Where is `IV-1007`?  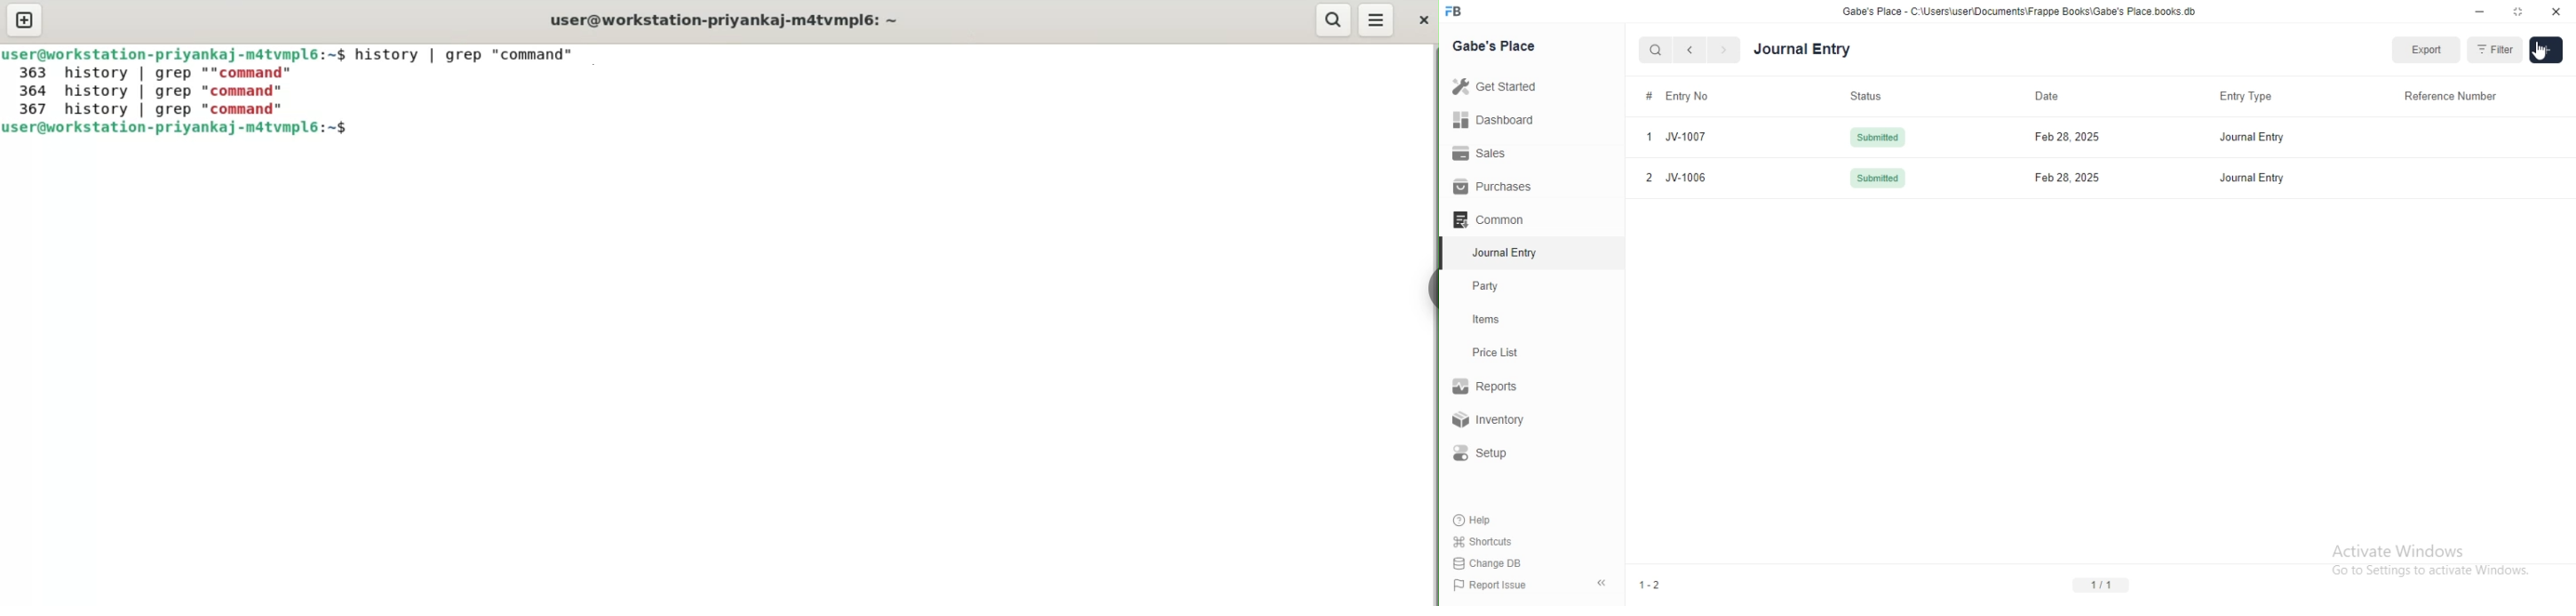
IV-1007 is located at coordinates (1691, 137).